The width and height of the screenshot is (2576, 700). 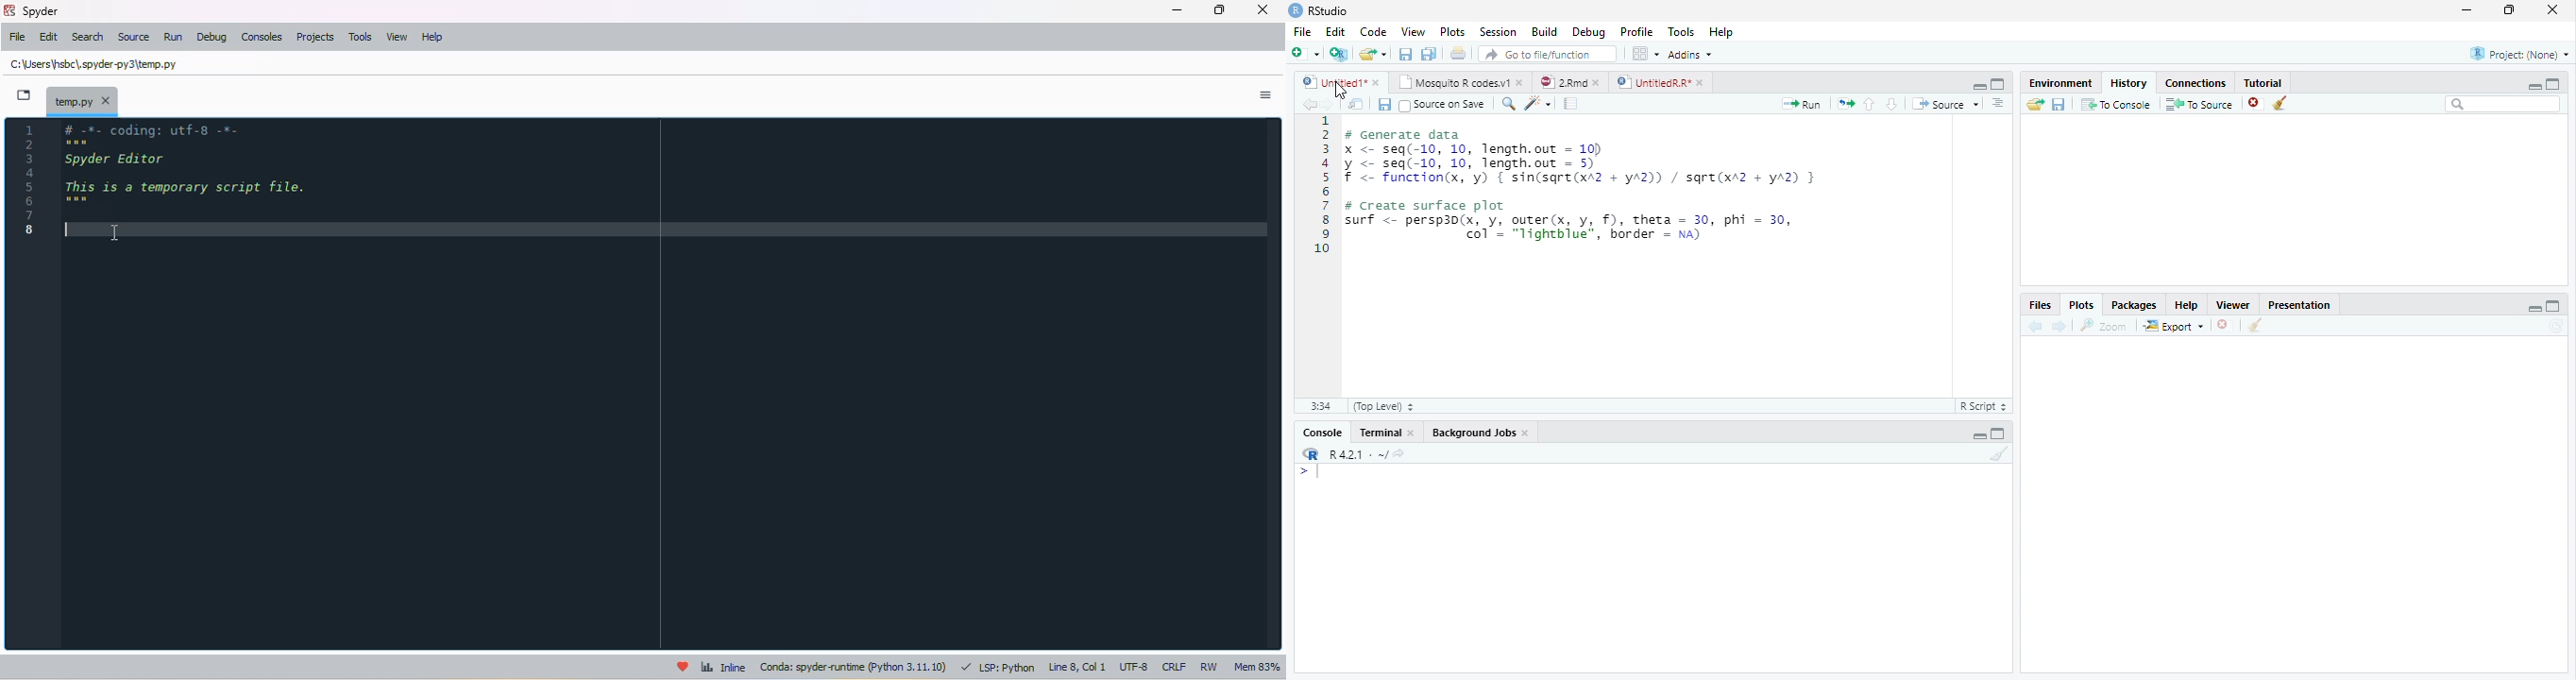 I want to click on projects, so click(x=315, y=37).